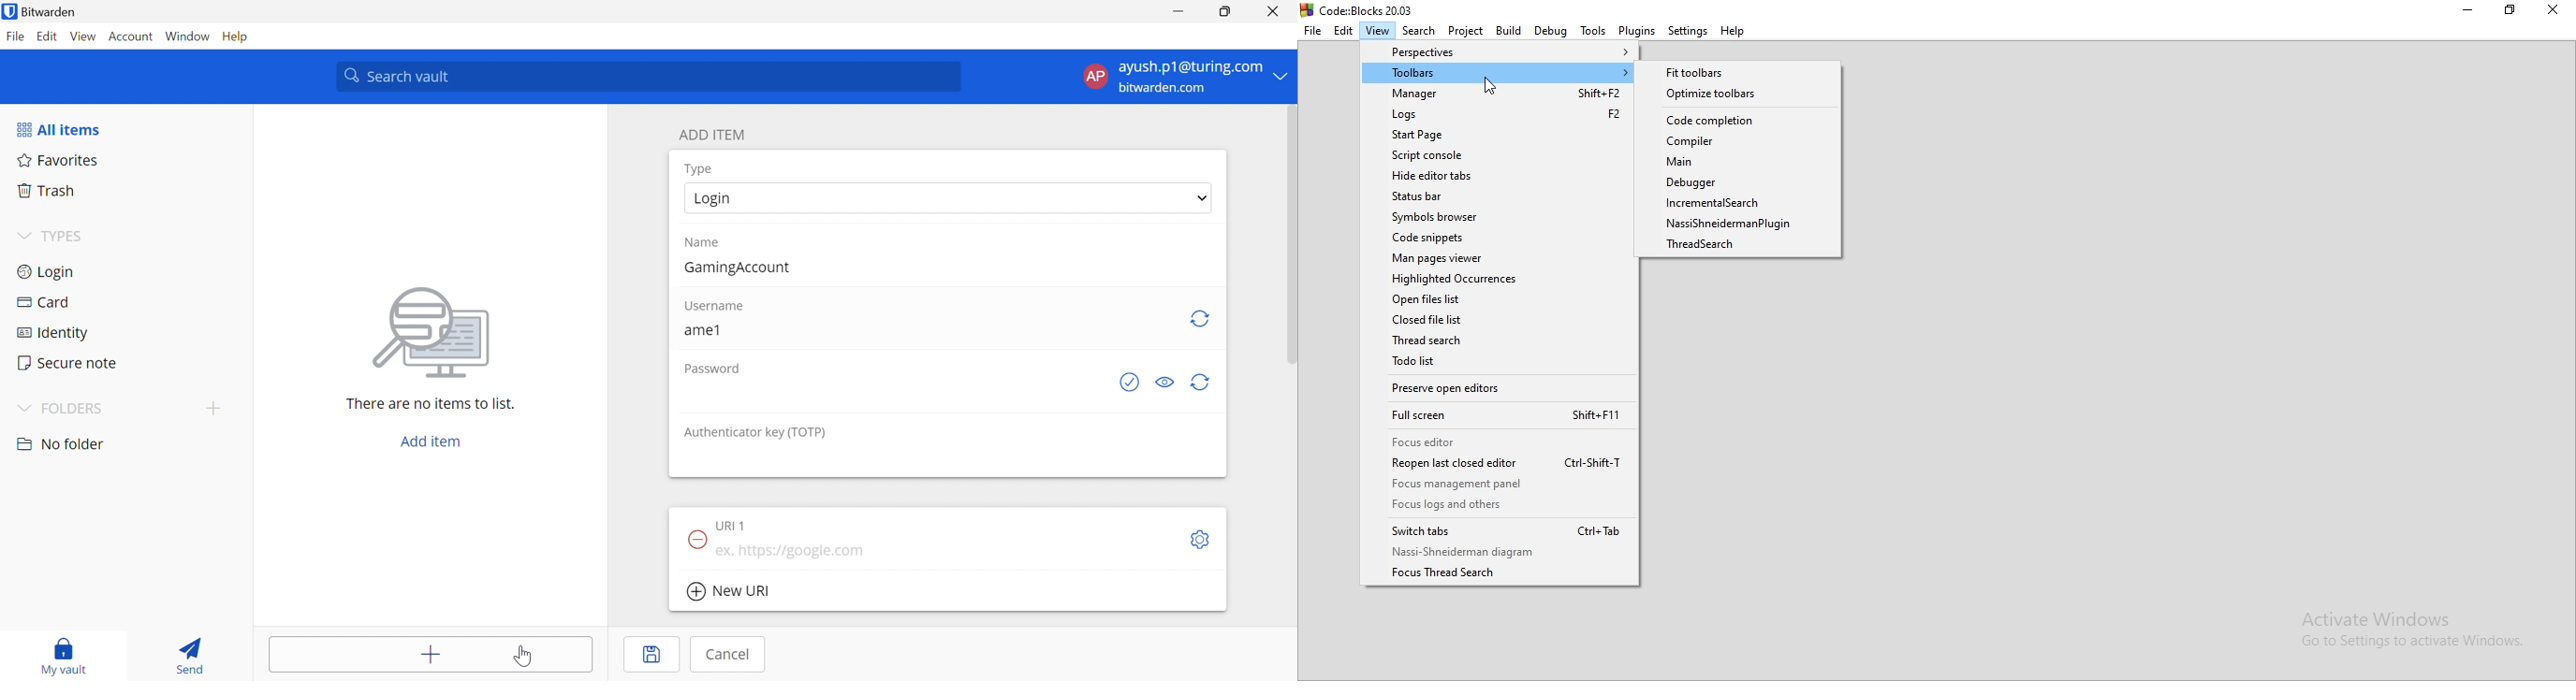 The image size is (2576, 700). I want to click on logo, so click(1360, 9).